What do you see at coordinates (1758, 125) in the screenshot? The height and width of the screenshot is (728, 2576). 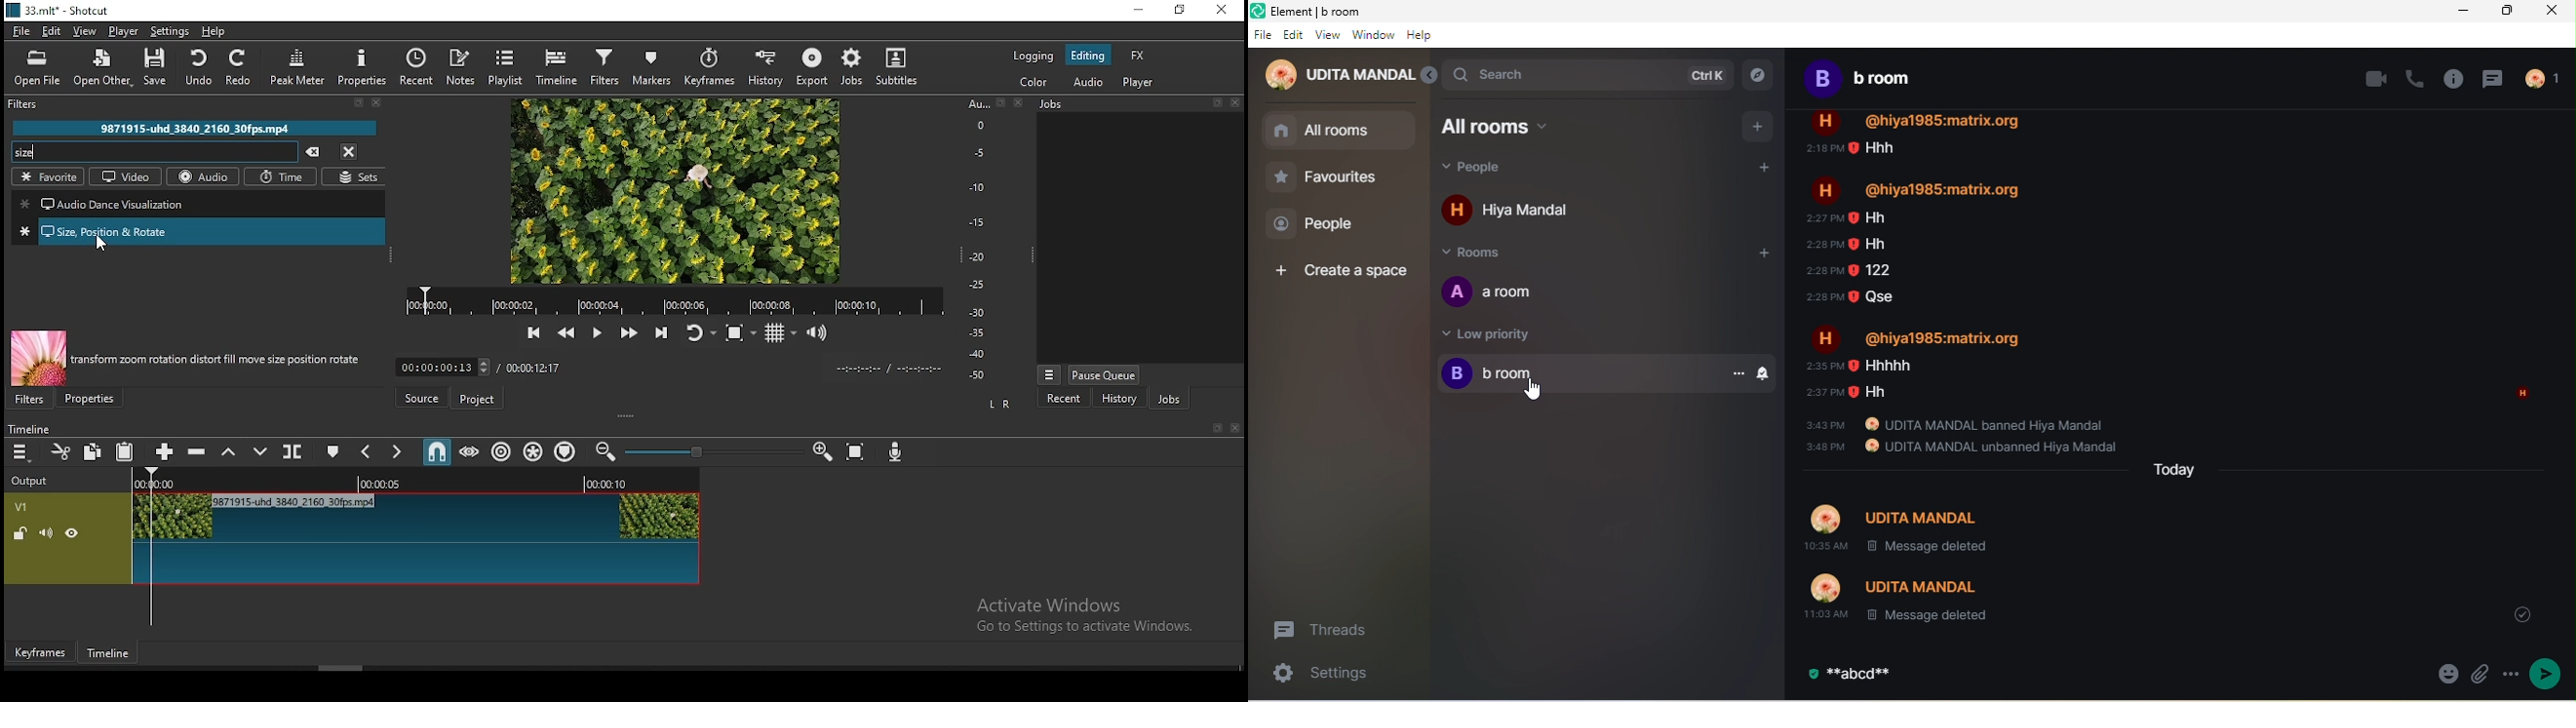 I see `add` at bounding box center [1758, 125].